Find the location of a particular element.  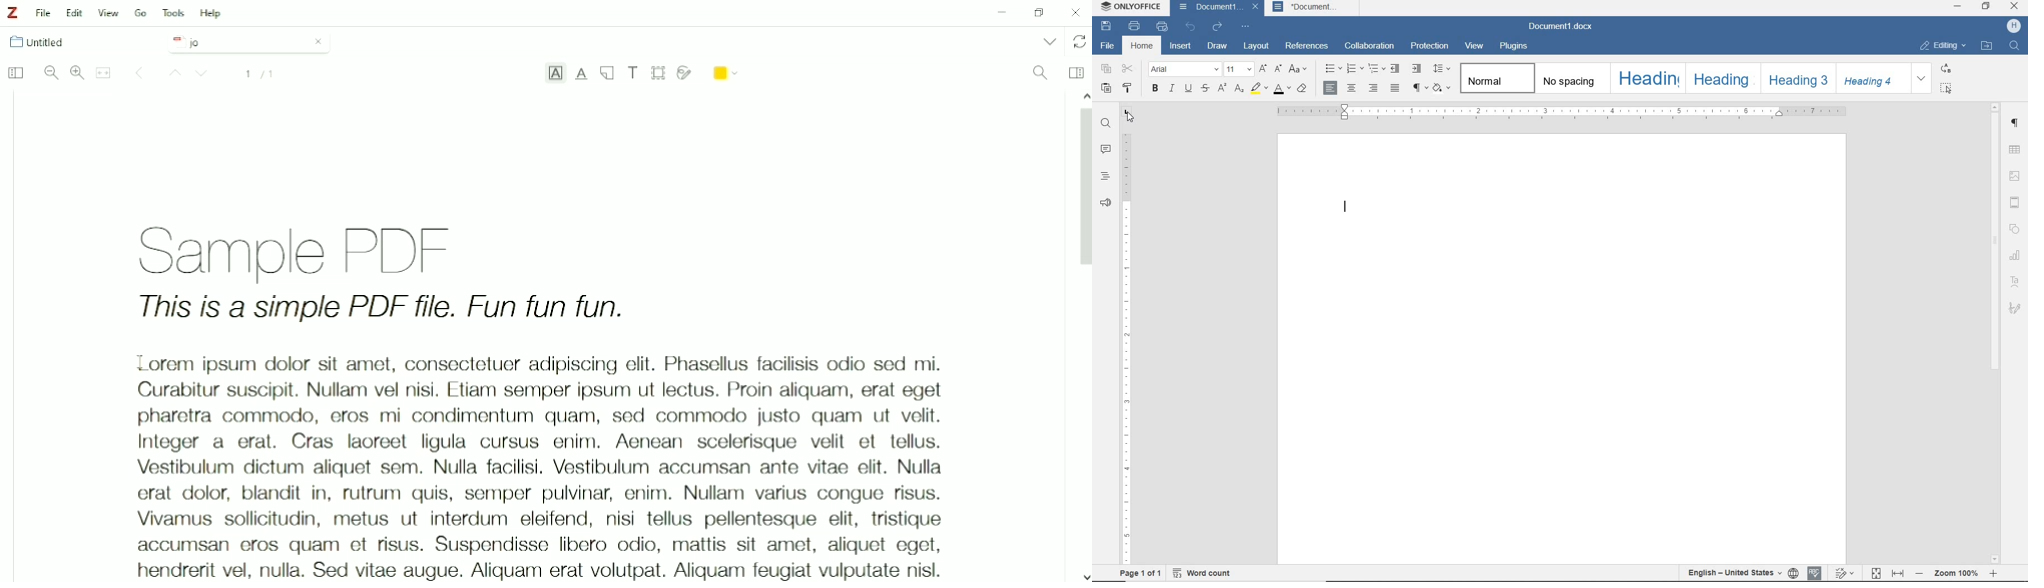

SELECT ALL is located at coordinates (1948, 89).